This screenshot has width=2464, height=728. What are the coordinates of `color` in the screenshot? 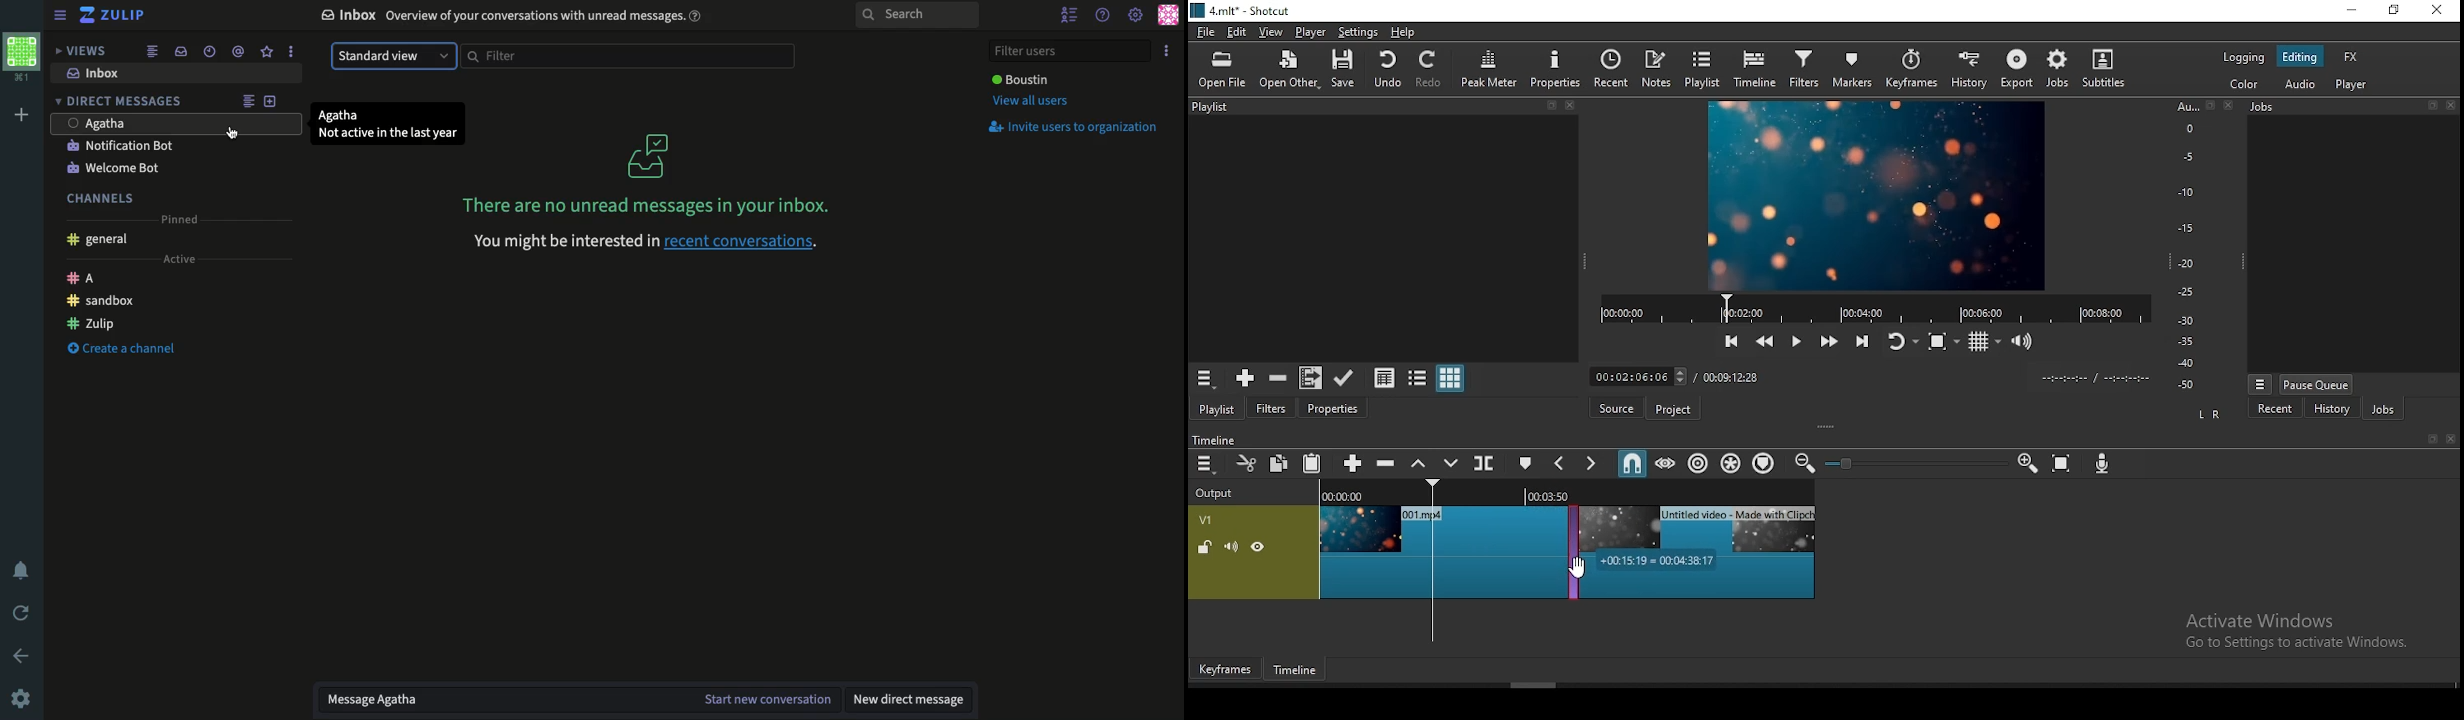 It's located at (2243, 86).